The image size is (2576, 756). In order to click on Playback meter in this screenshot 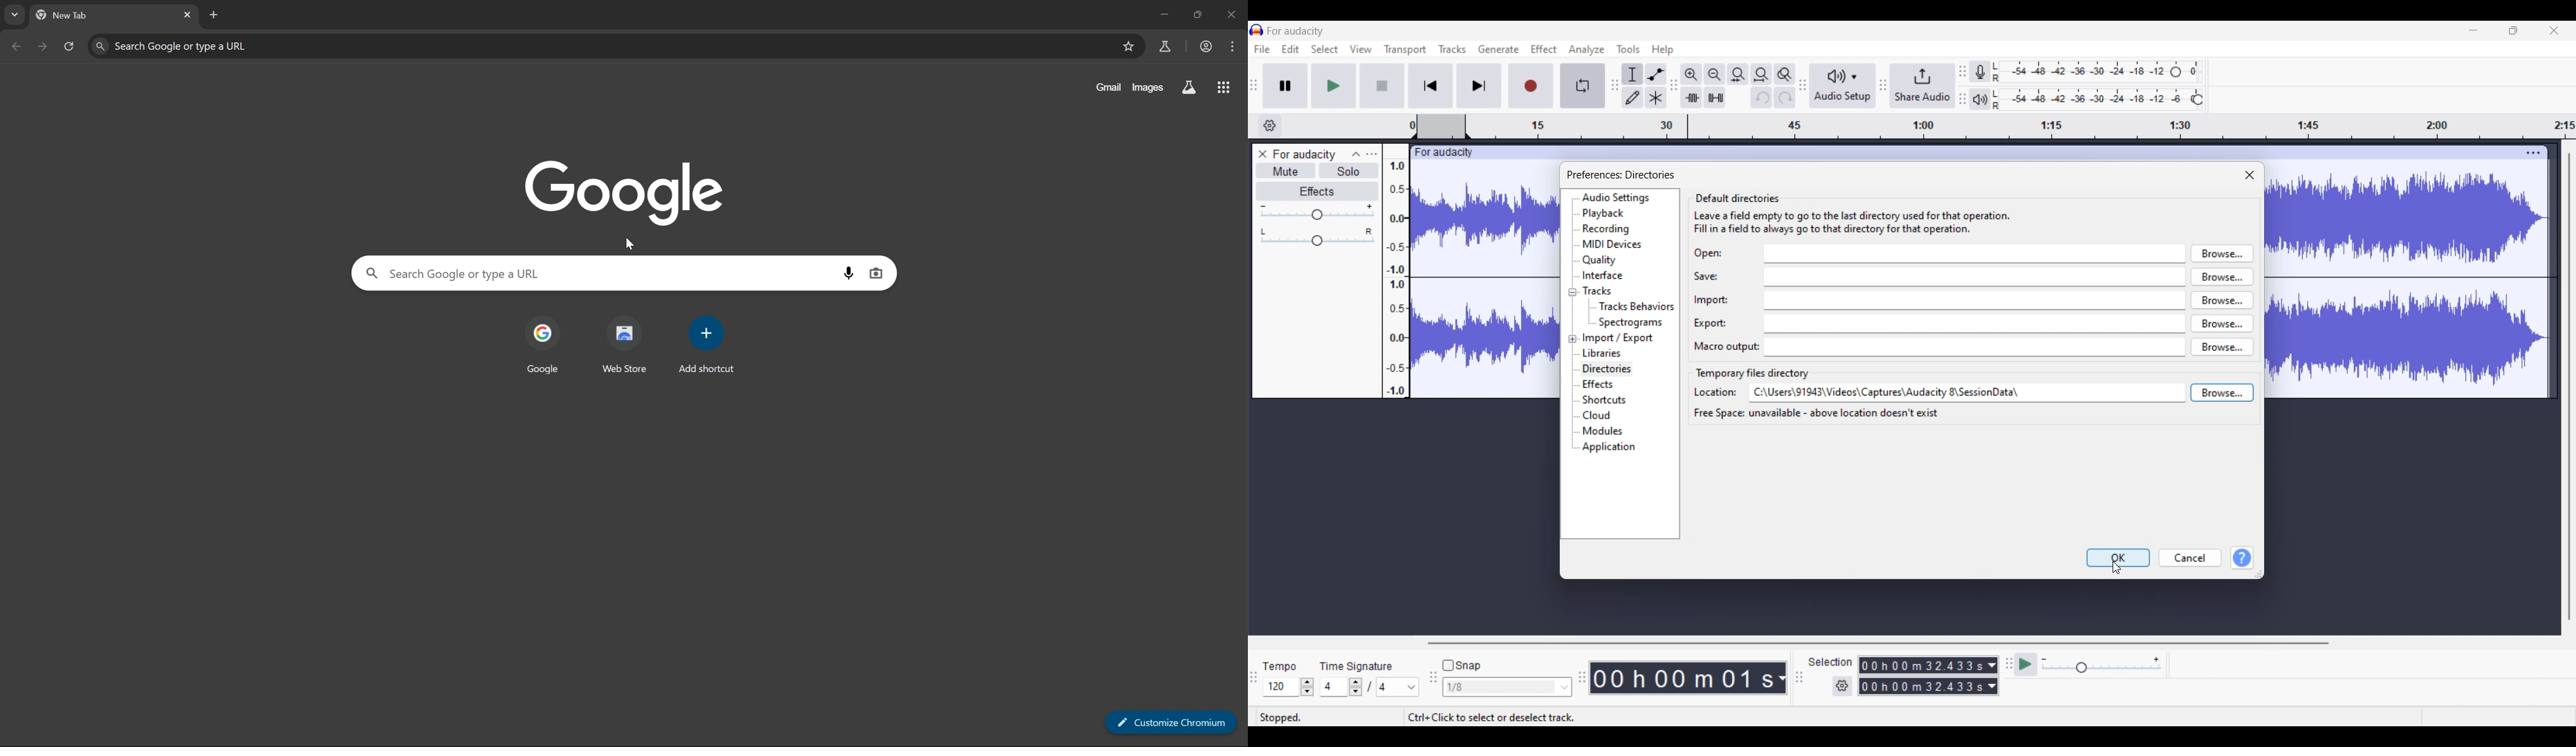, I will do `click(1978, 99)`.